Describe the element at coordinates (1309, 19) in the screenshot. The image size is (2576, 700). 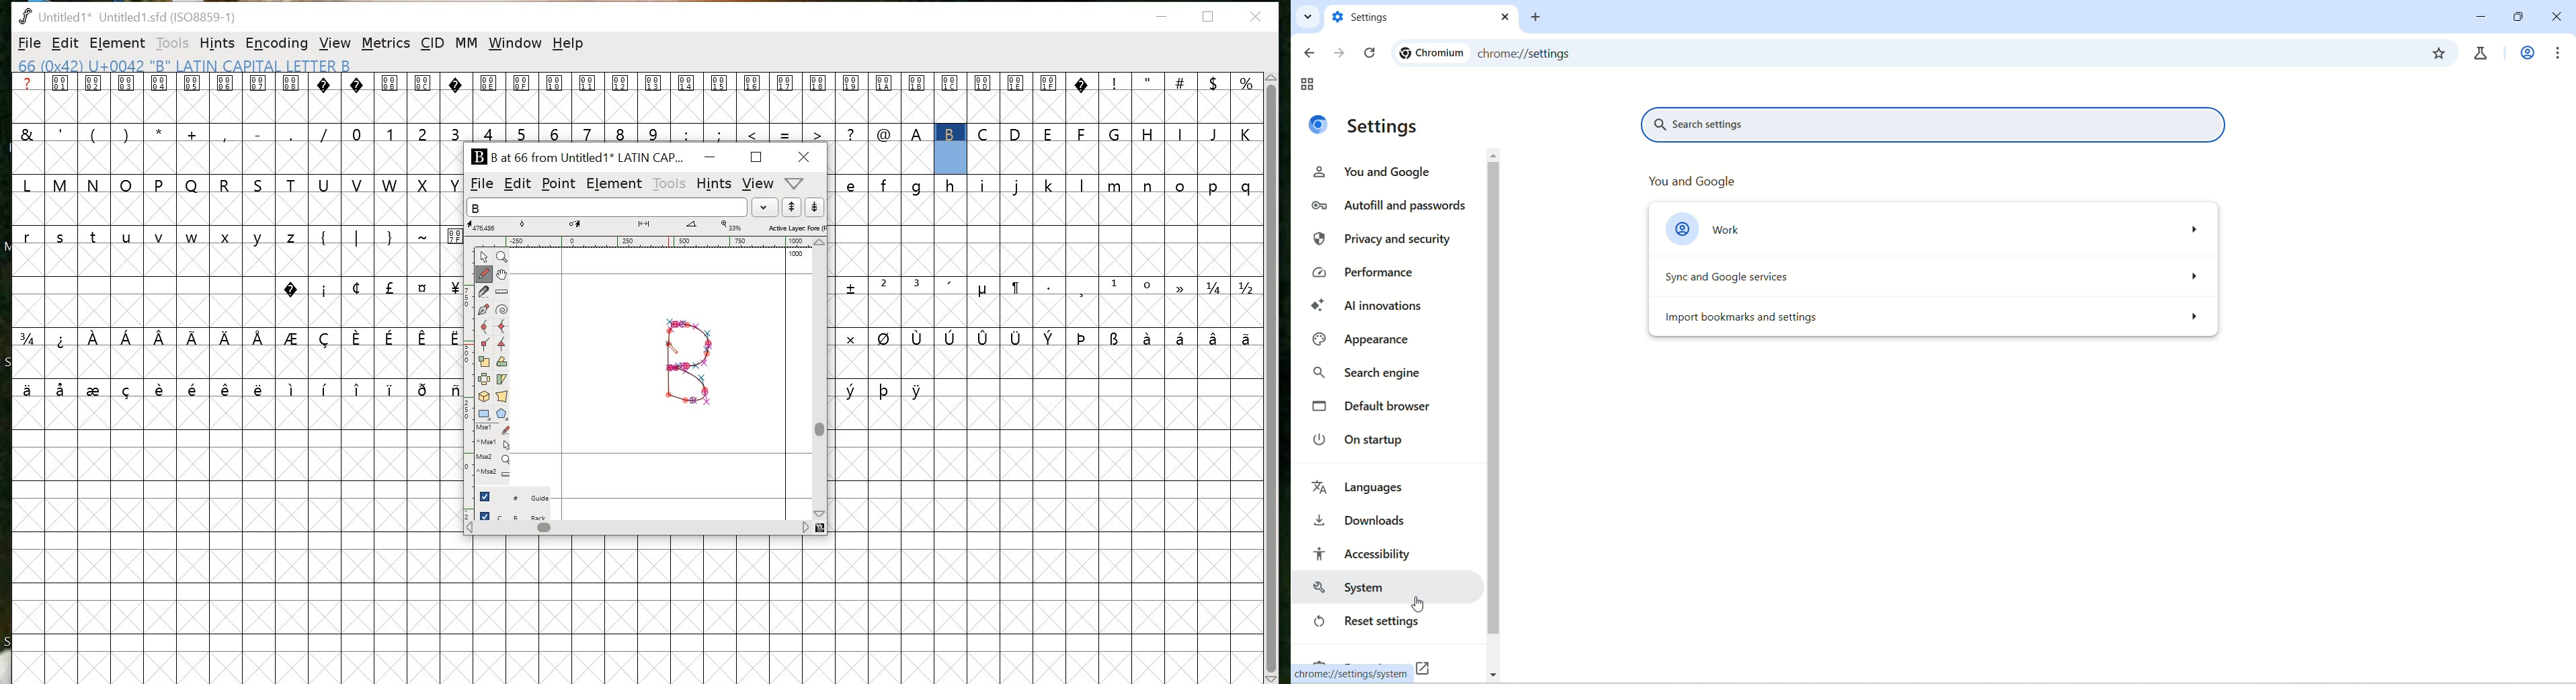
I see `search tabs` at that location.